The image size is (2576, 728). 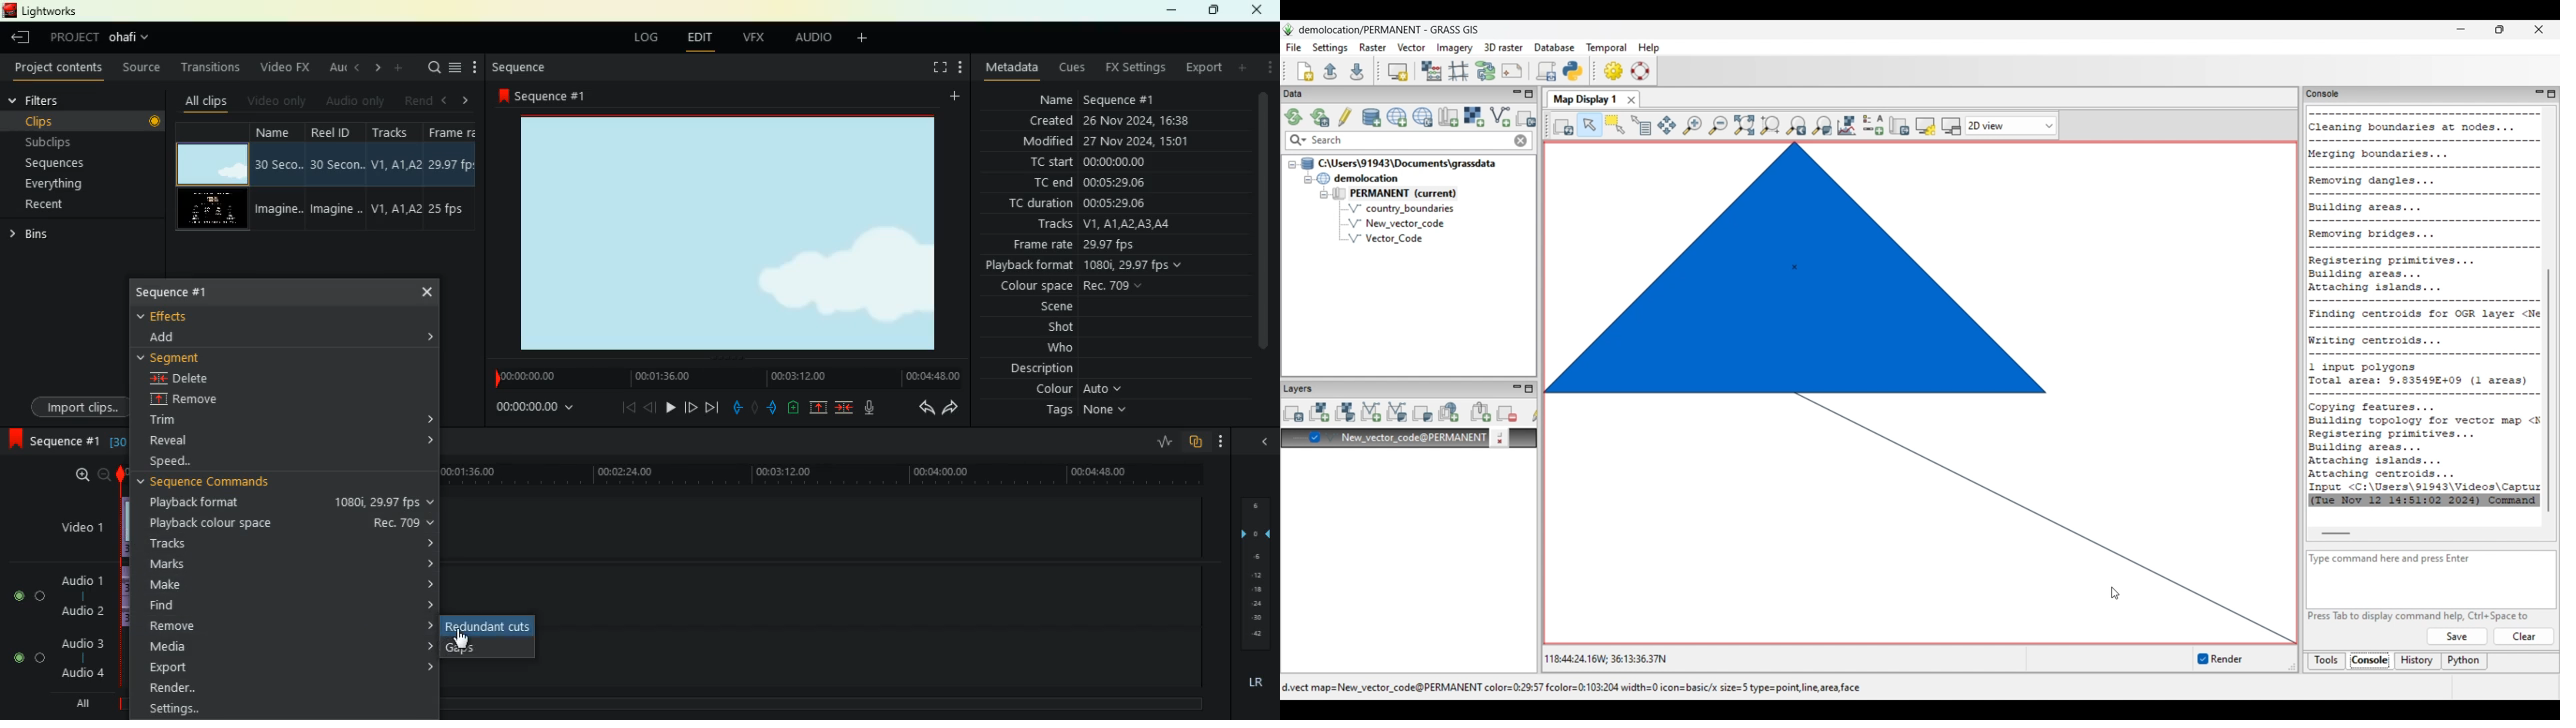 I want to click on recent, so click(x=56, y=205).